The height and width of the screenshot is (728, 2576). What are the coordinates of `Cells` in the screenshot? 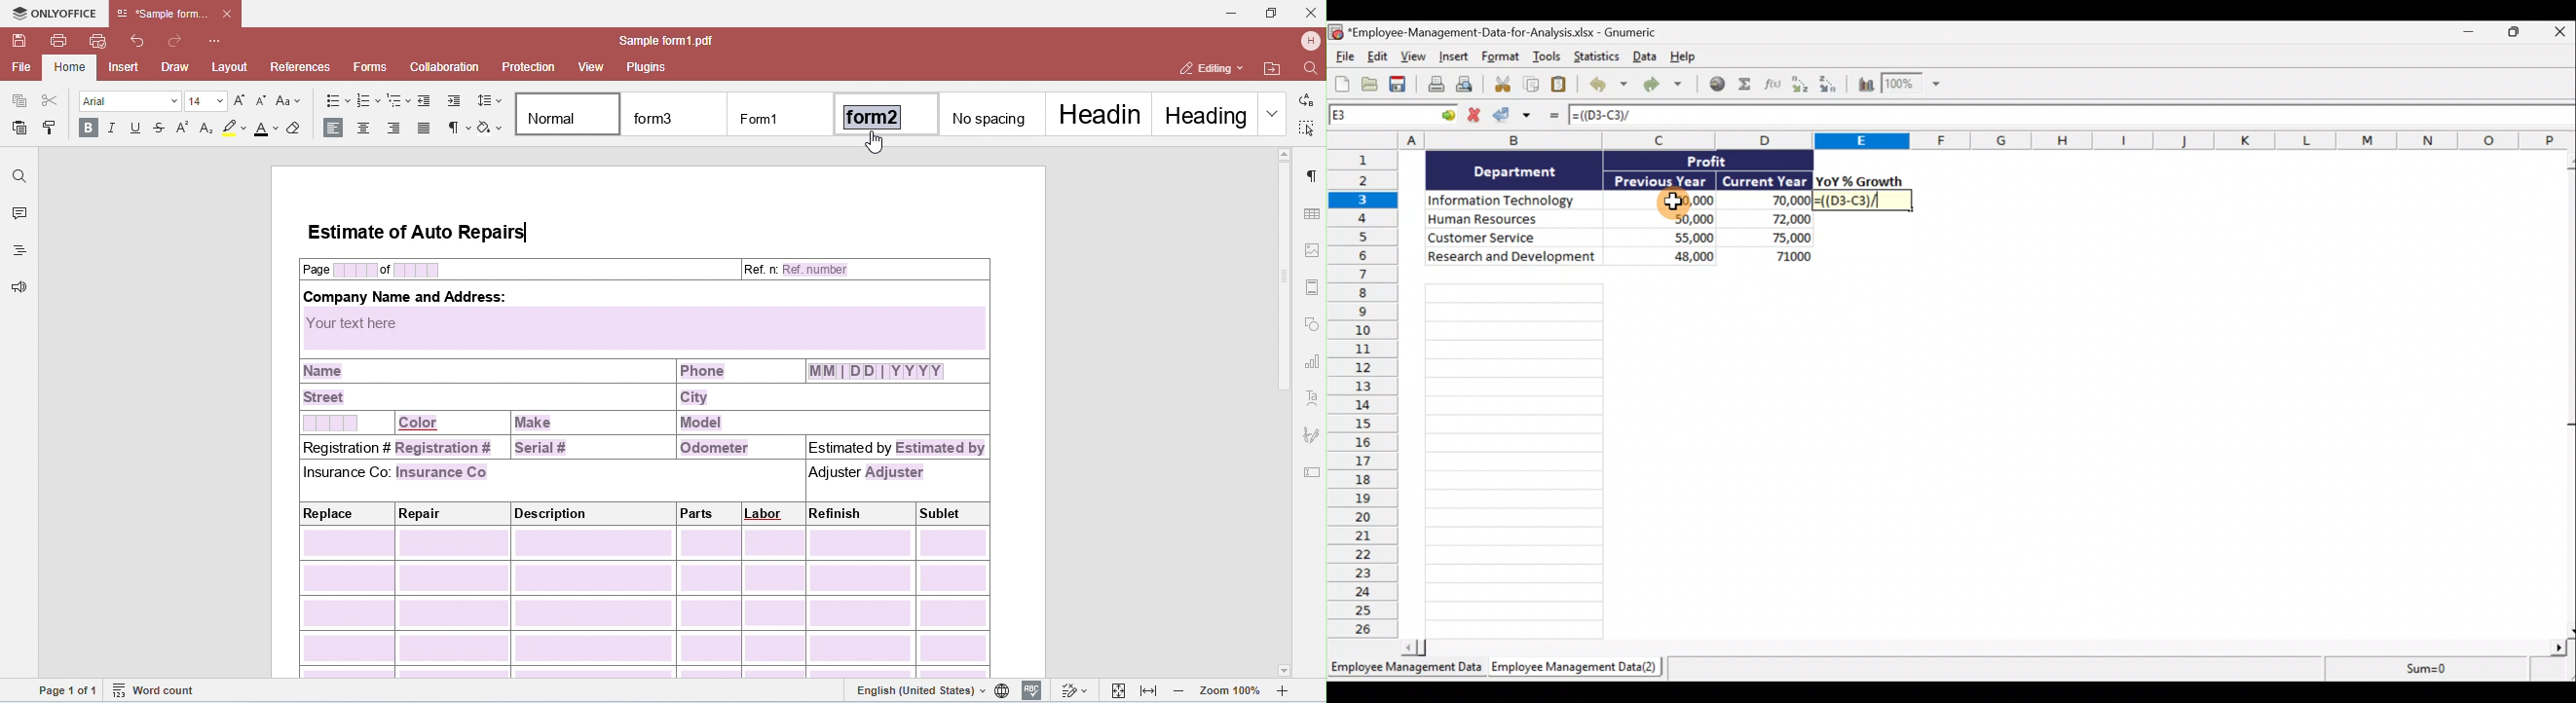 It's located at (1515, 461).